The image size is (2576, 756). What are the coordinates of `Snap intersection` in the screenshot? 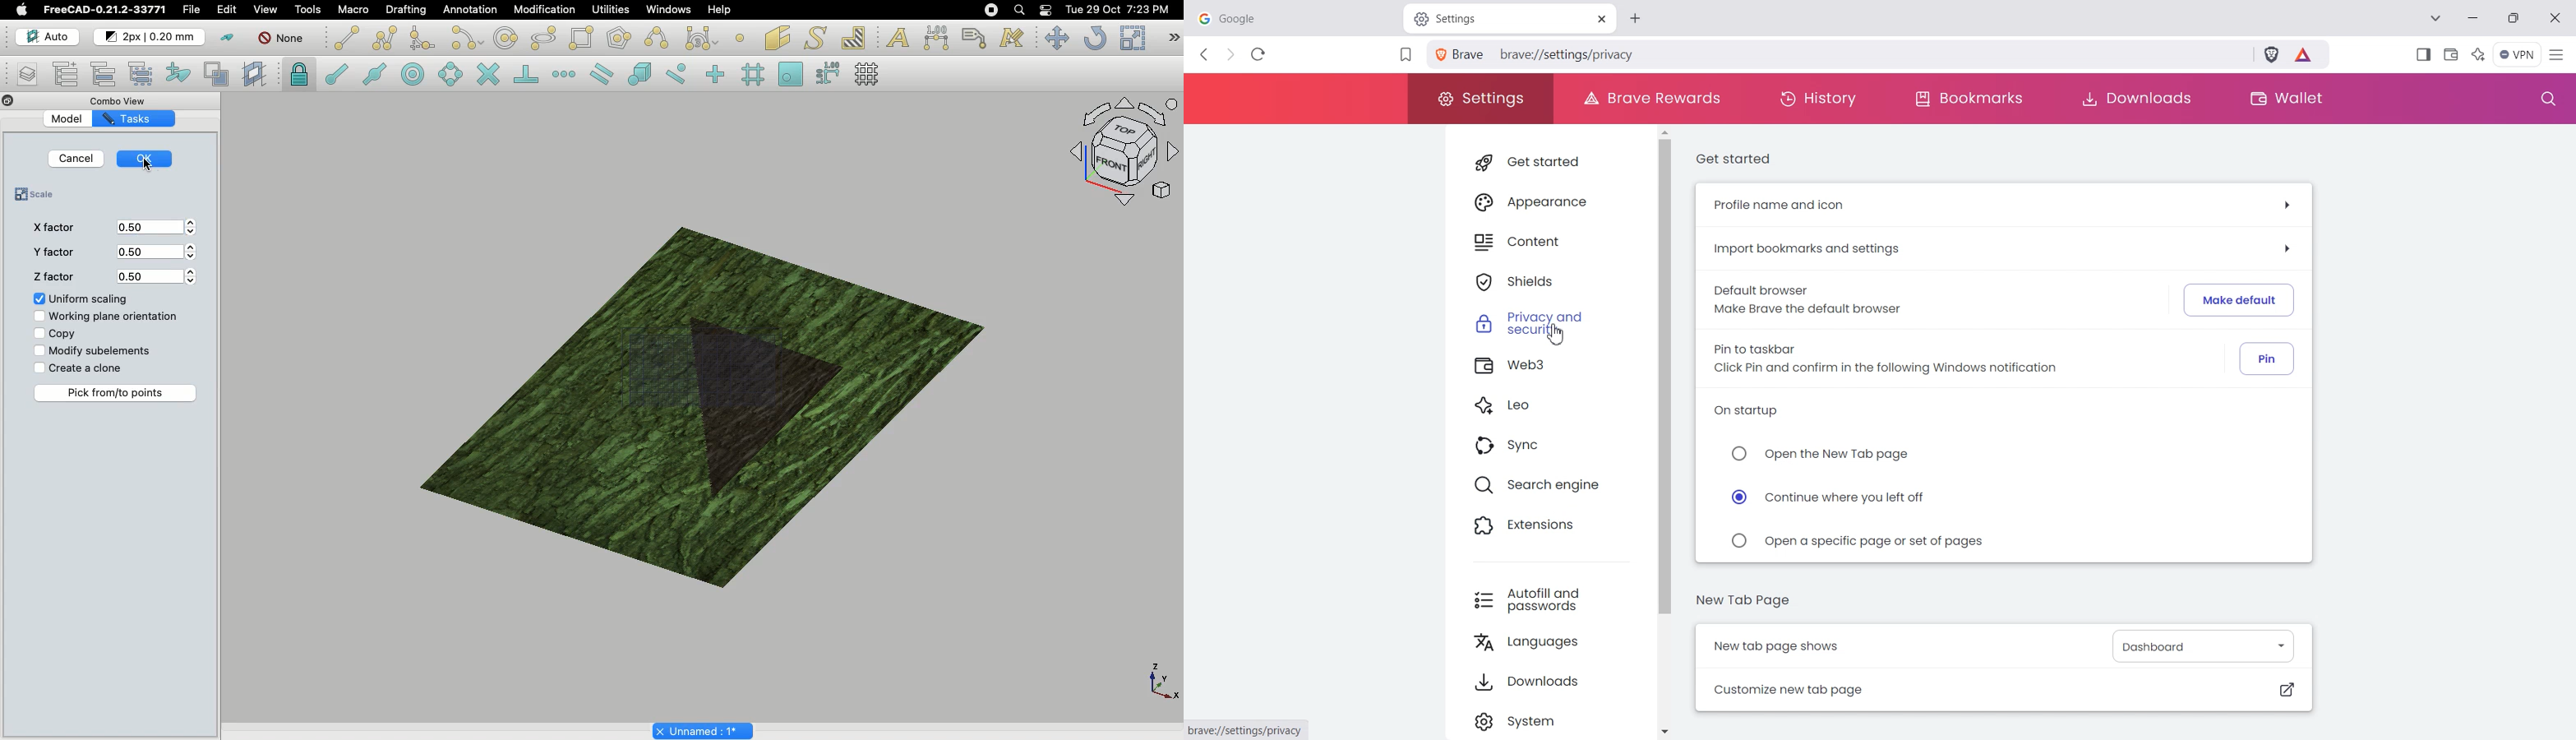 It's located at (487, 72).